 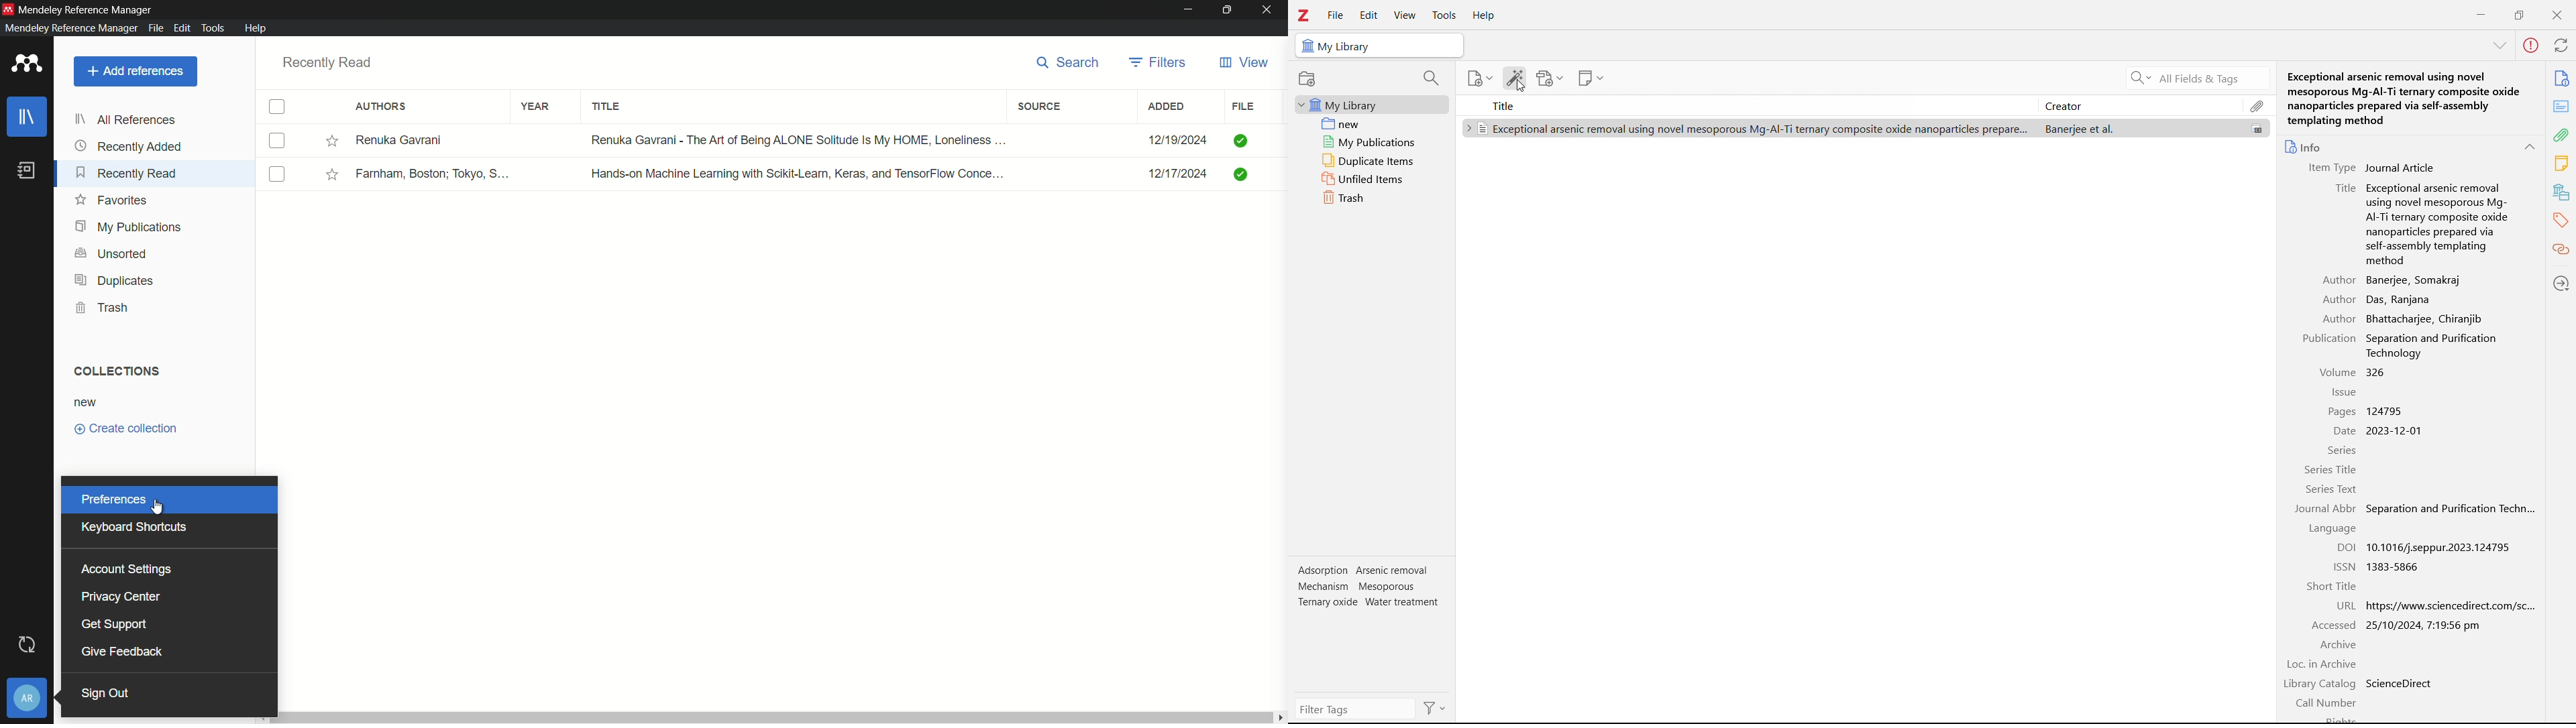 What do you see at coordinates (128, 145) in the screenshot?
I see `recently added` at bounding box center [128, 145].